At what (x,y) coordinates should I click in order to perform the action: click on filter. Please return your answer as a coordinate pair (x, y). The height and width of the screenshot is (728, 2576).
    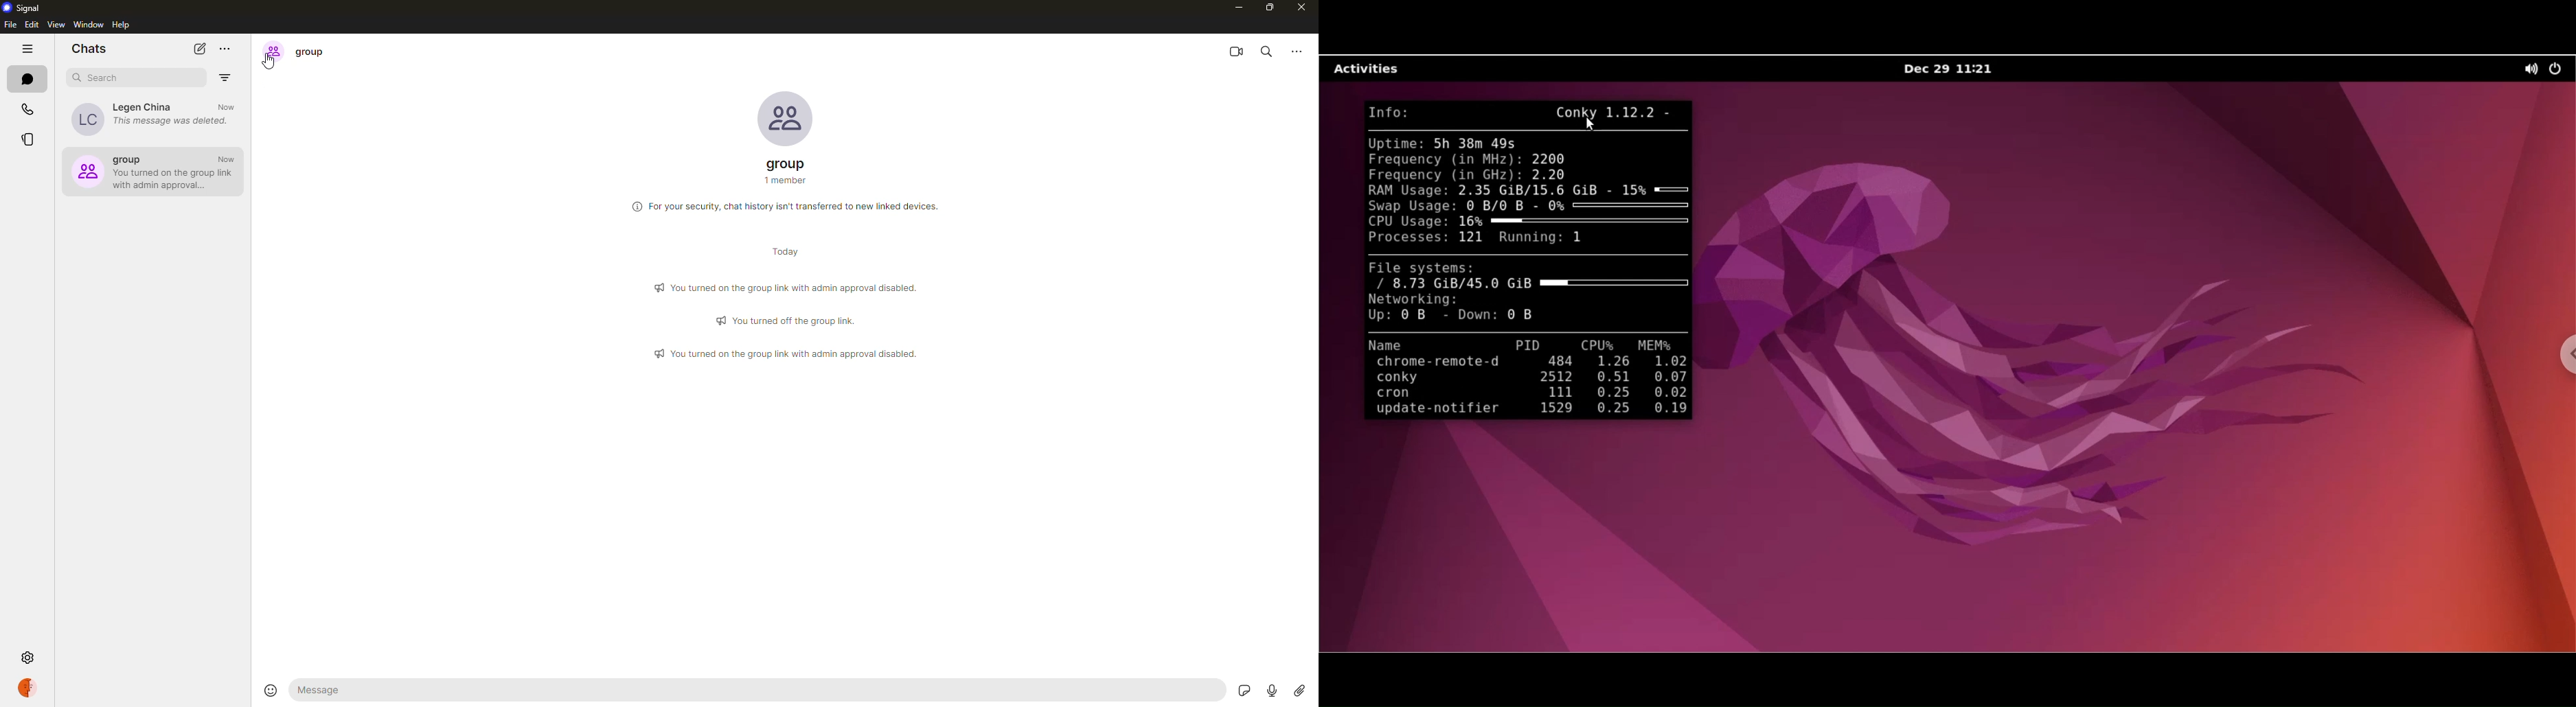
    Looking at the image, I should click on (225, 78).